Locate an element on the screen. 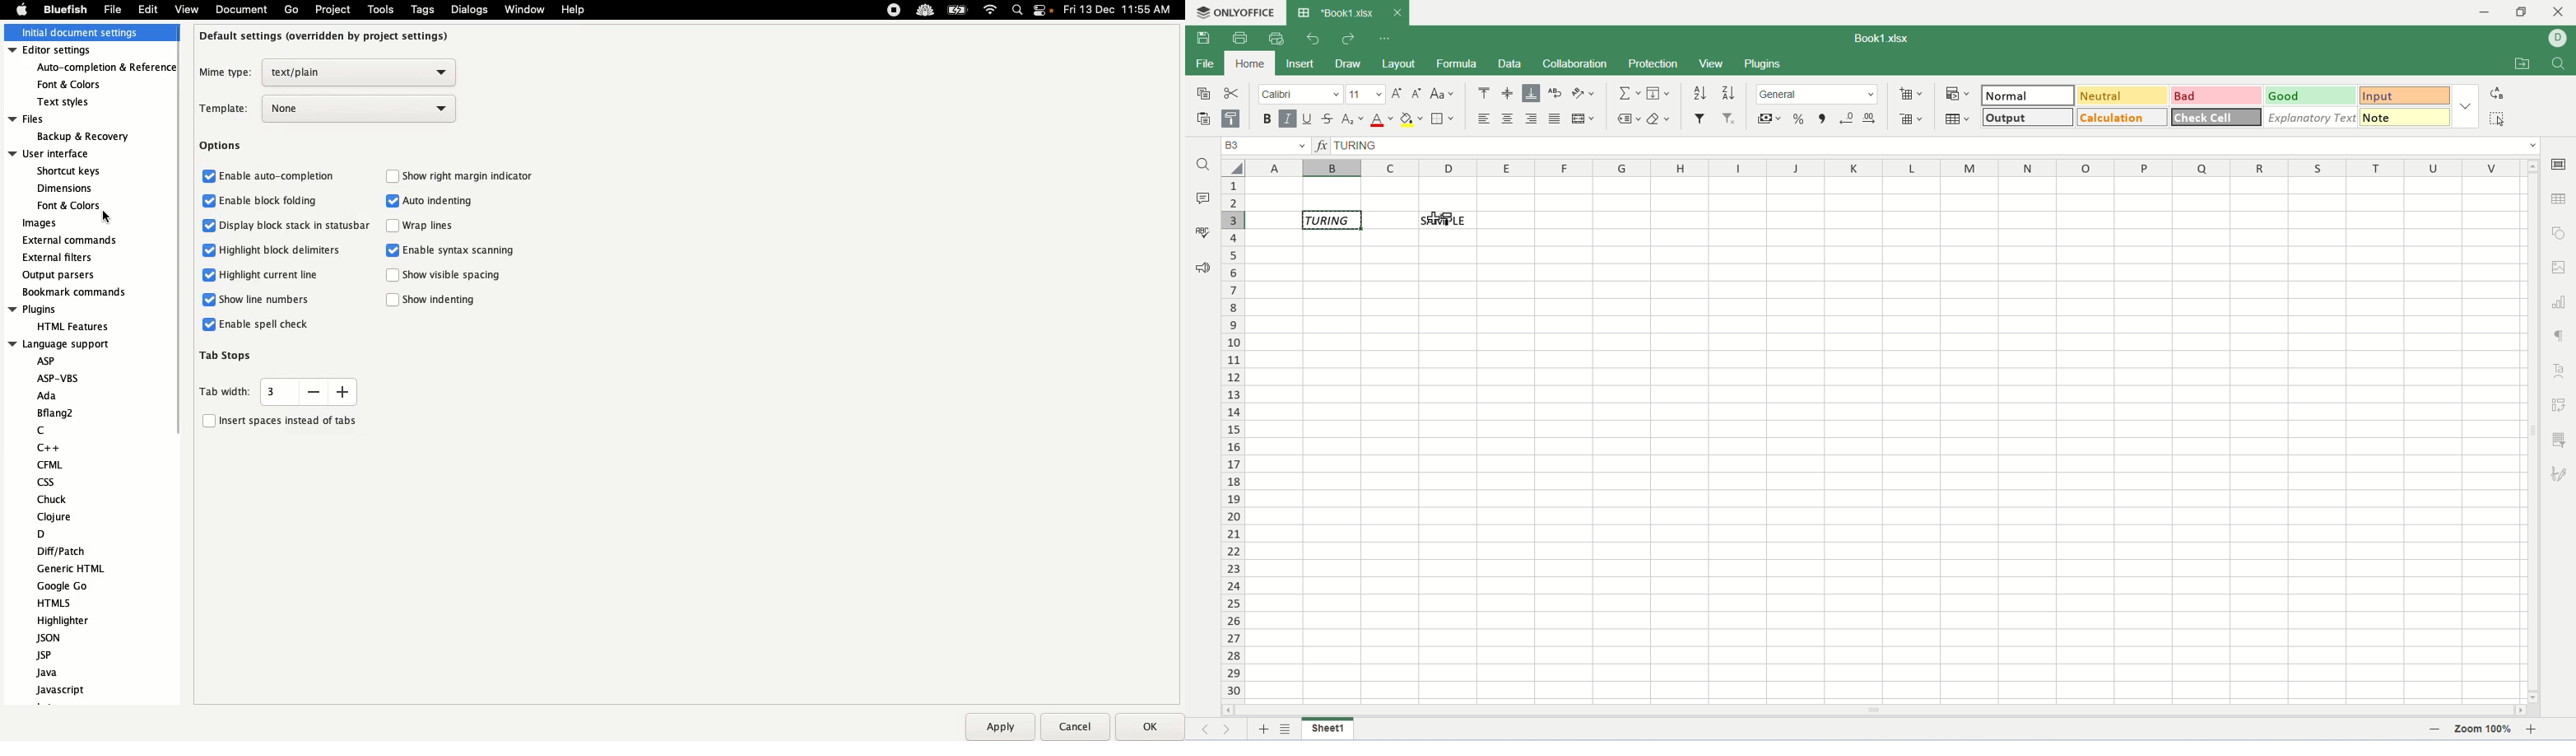  border is located at coordinates (1445, 120).